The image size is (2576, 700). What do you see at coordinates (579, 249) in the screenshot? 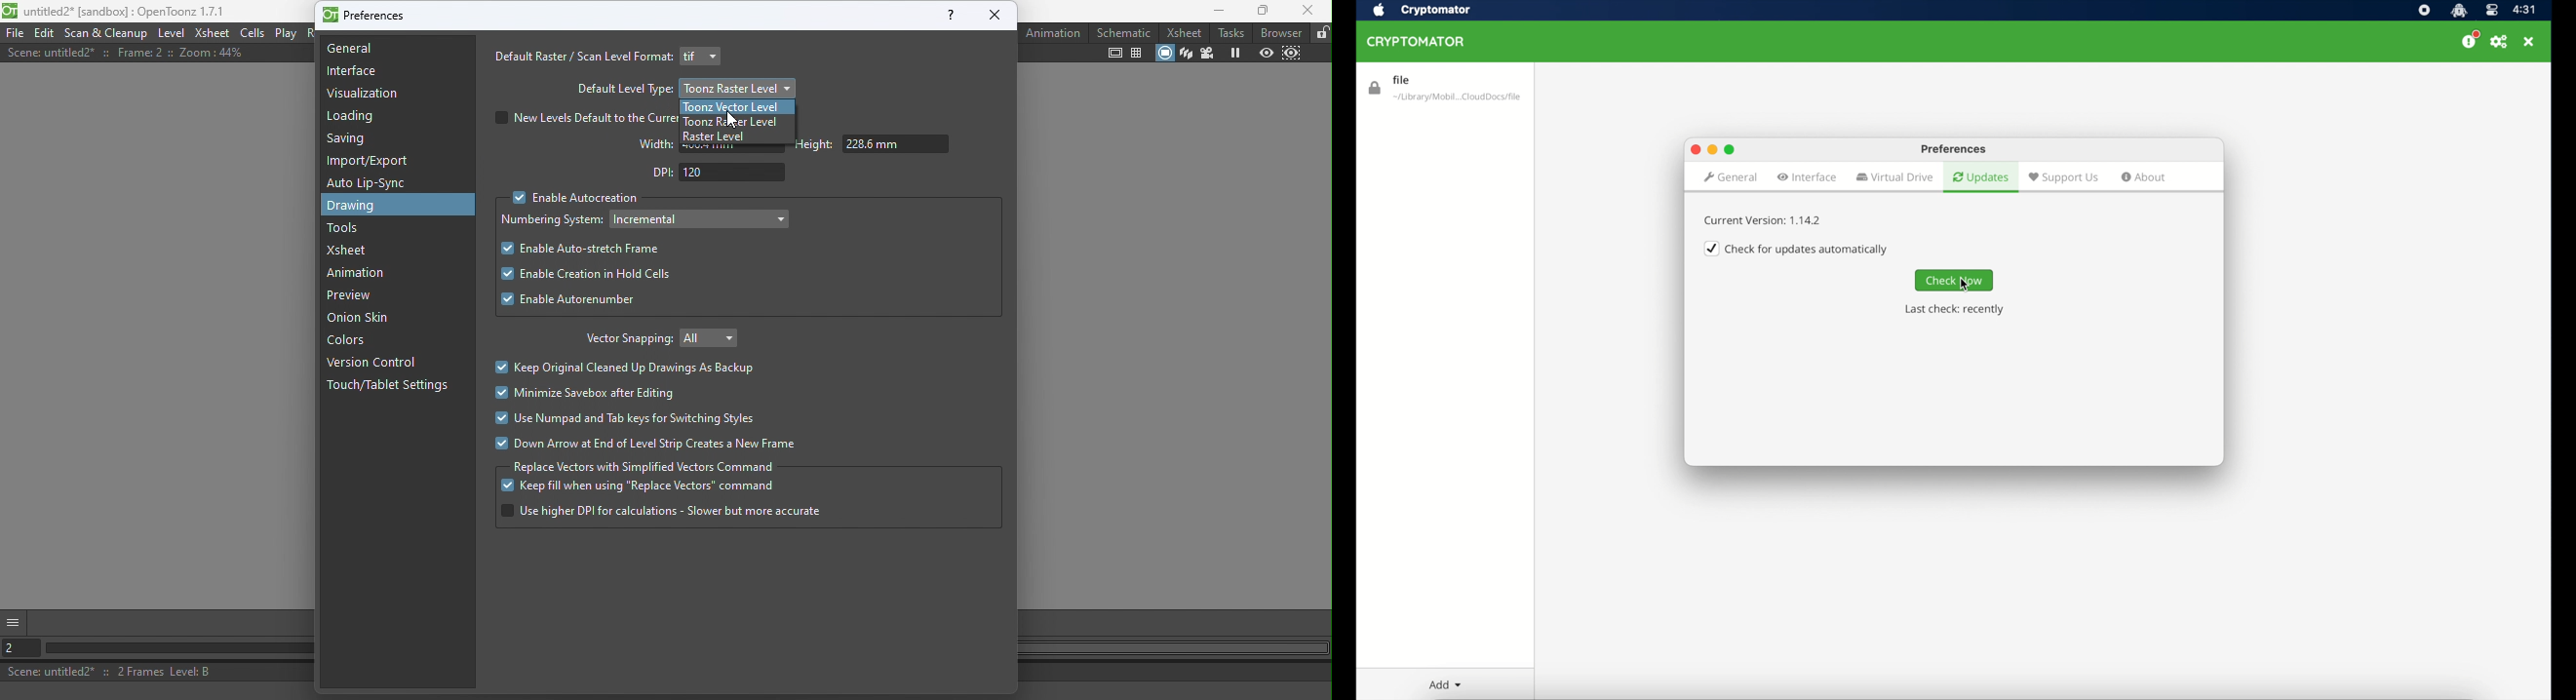
I see `Enable auto search frame` at bounding box center [579, 249].